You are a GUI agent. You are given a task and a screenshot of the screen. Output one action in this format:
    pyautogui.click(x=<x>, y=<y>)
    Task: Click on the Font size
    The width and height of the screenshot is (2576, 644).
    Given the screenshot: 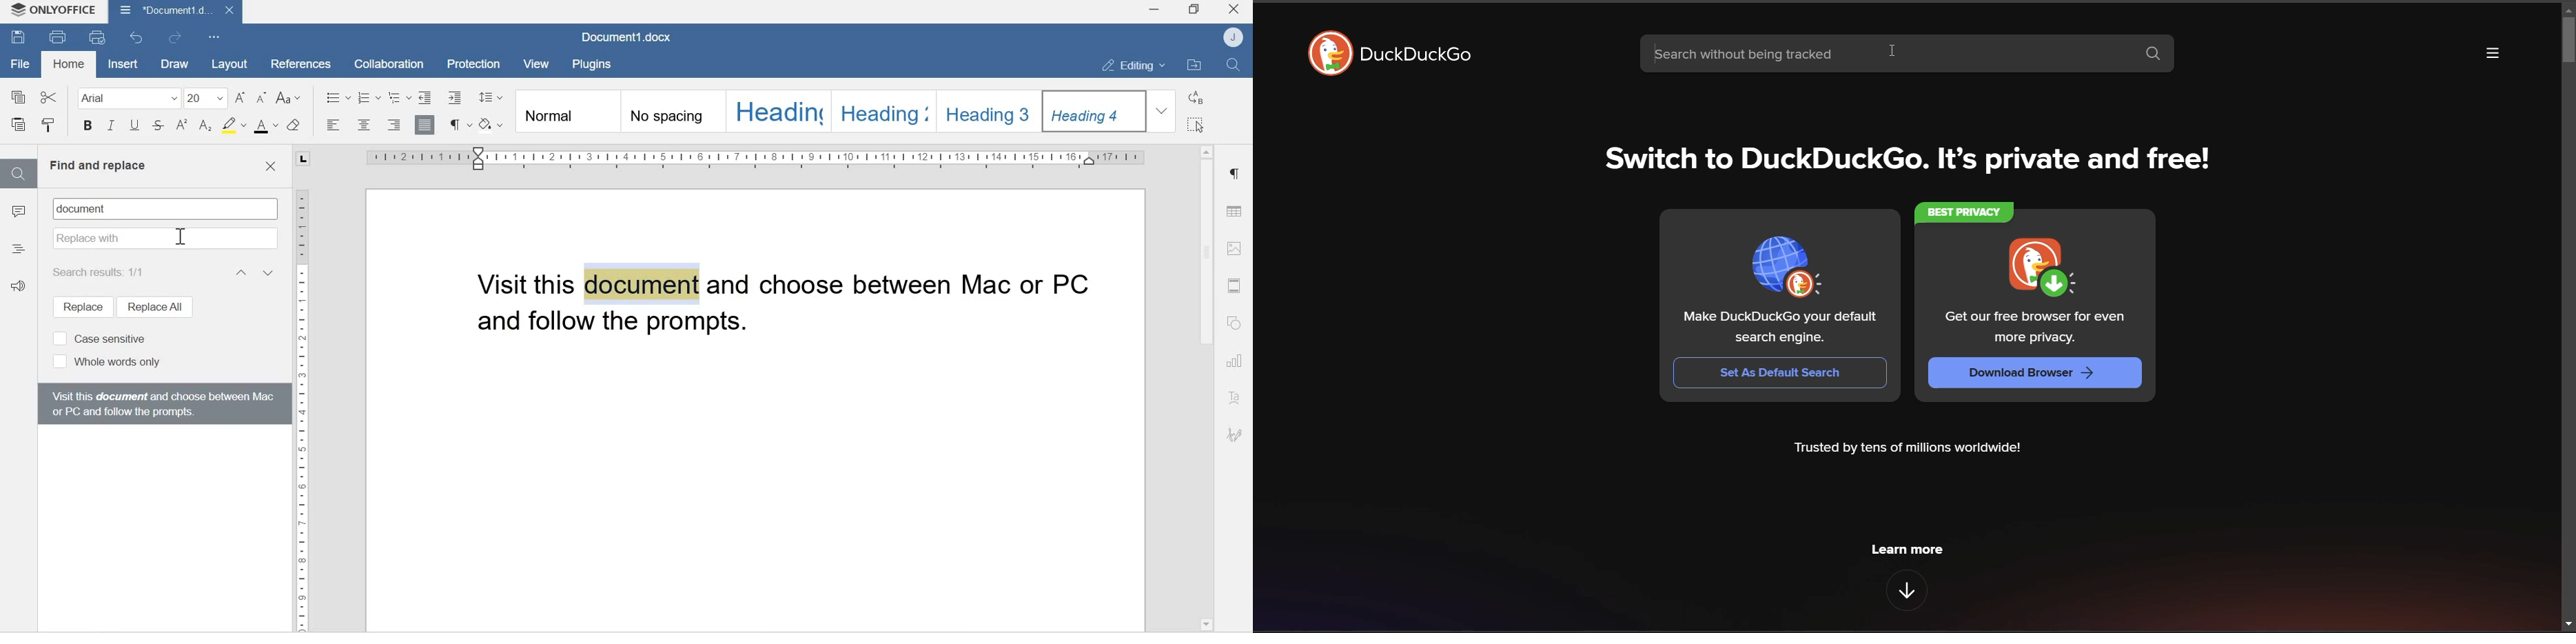 What is the action you would take?
    pyautogui.click(x=207, y=97)
    